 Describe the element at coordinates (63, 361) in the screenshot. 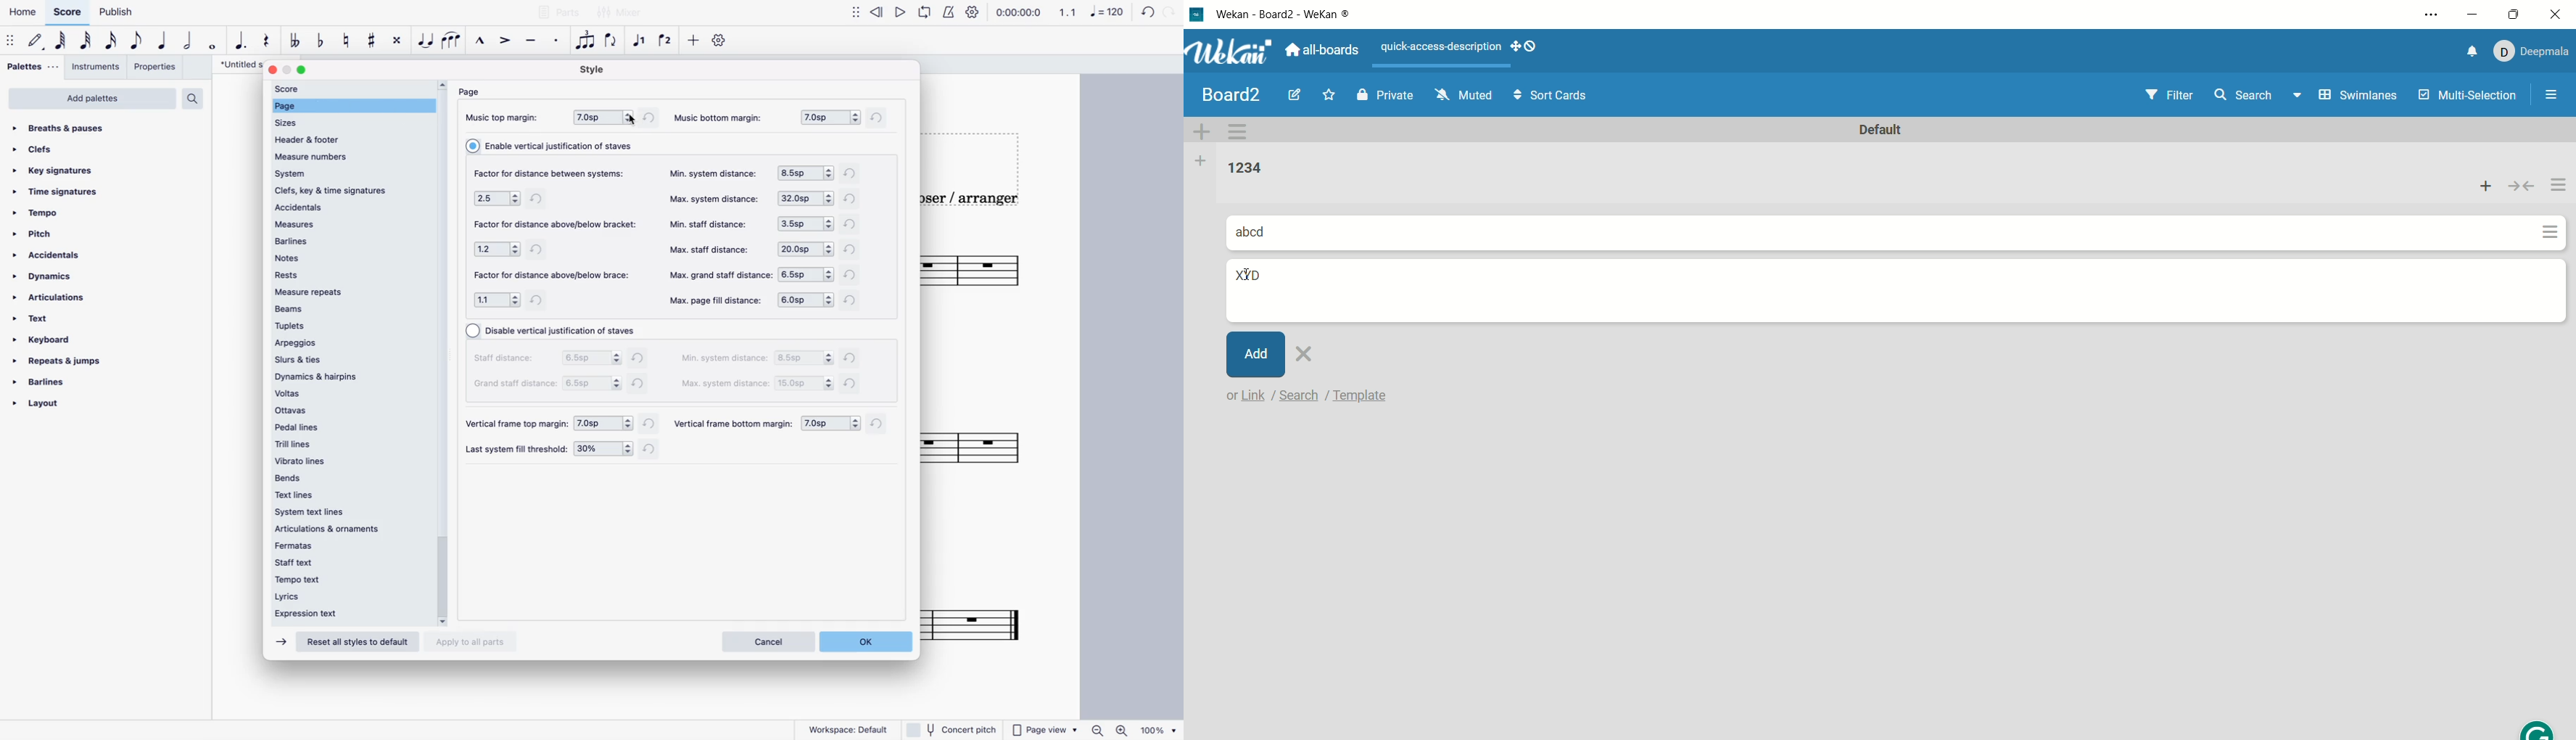

I see `repeats & jumps` at that location.